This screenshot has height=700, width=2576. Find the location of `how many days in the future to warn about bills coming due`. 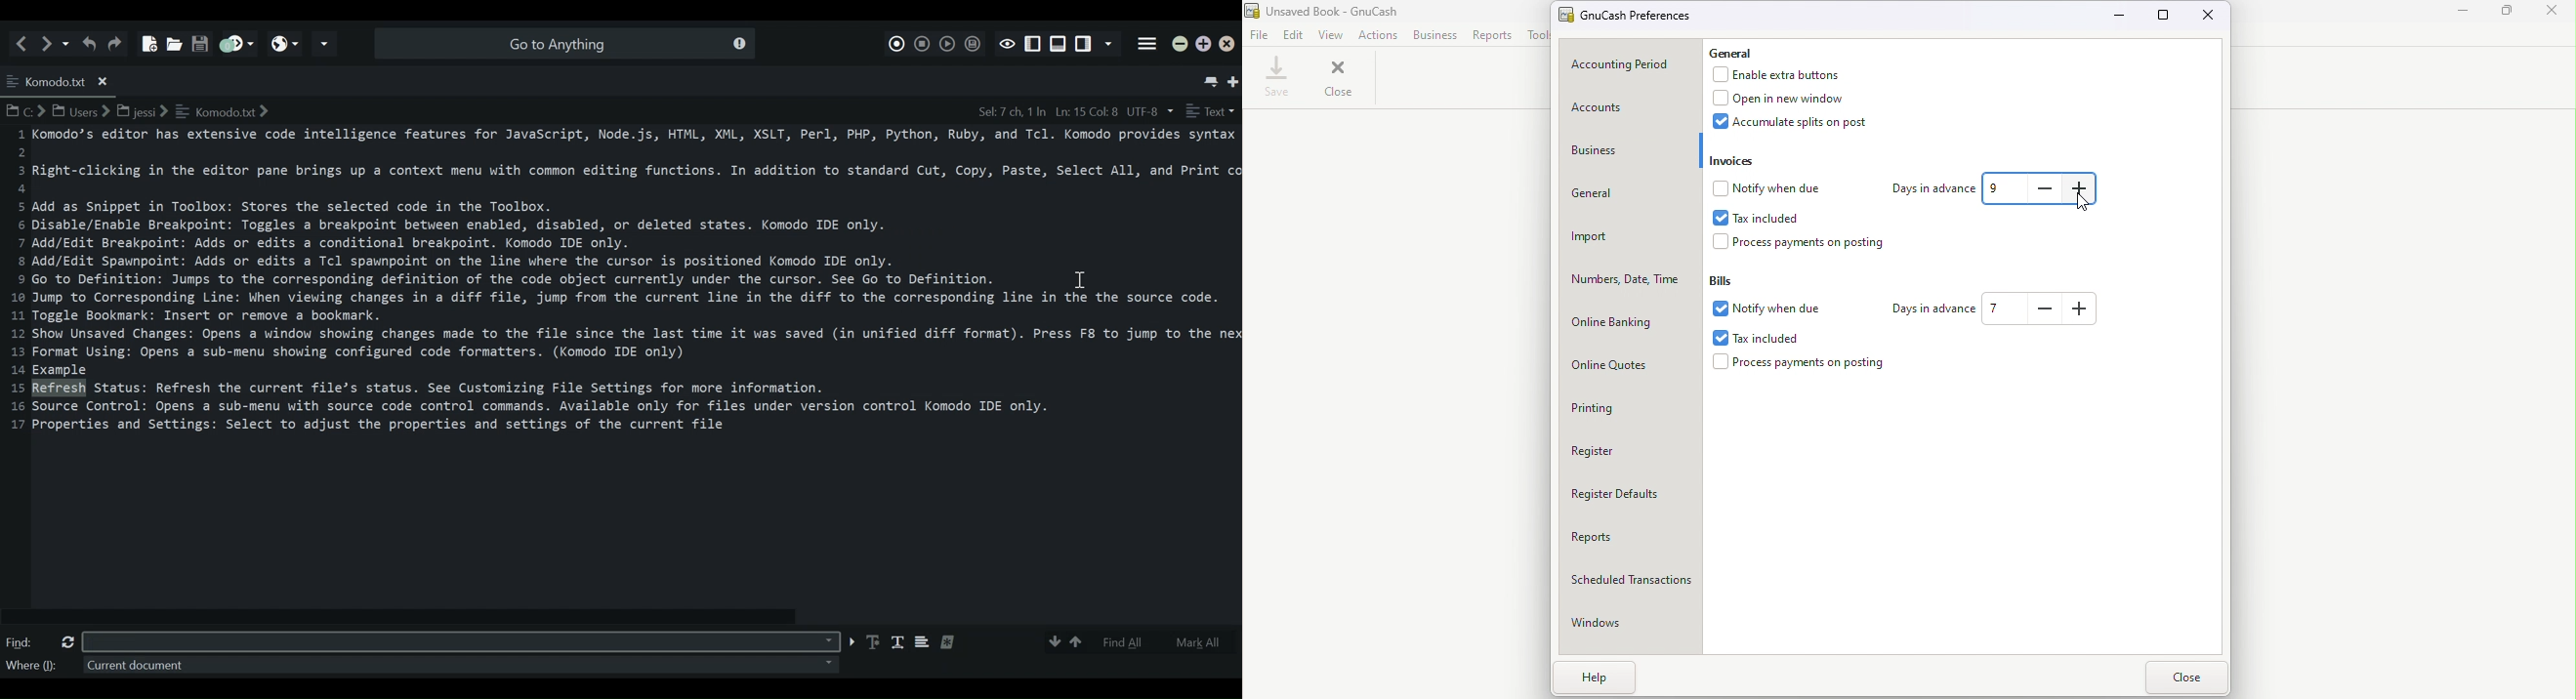

how many days in the future to warn about bills coming due is located at coordinates (2047, 309).